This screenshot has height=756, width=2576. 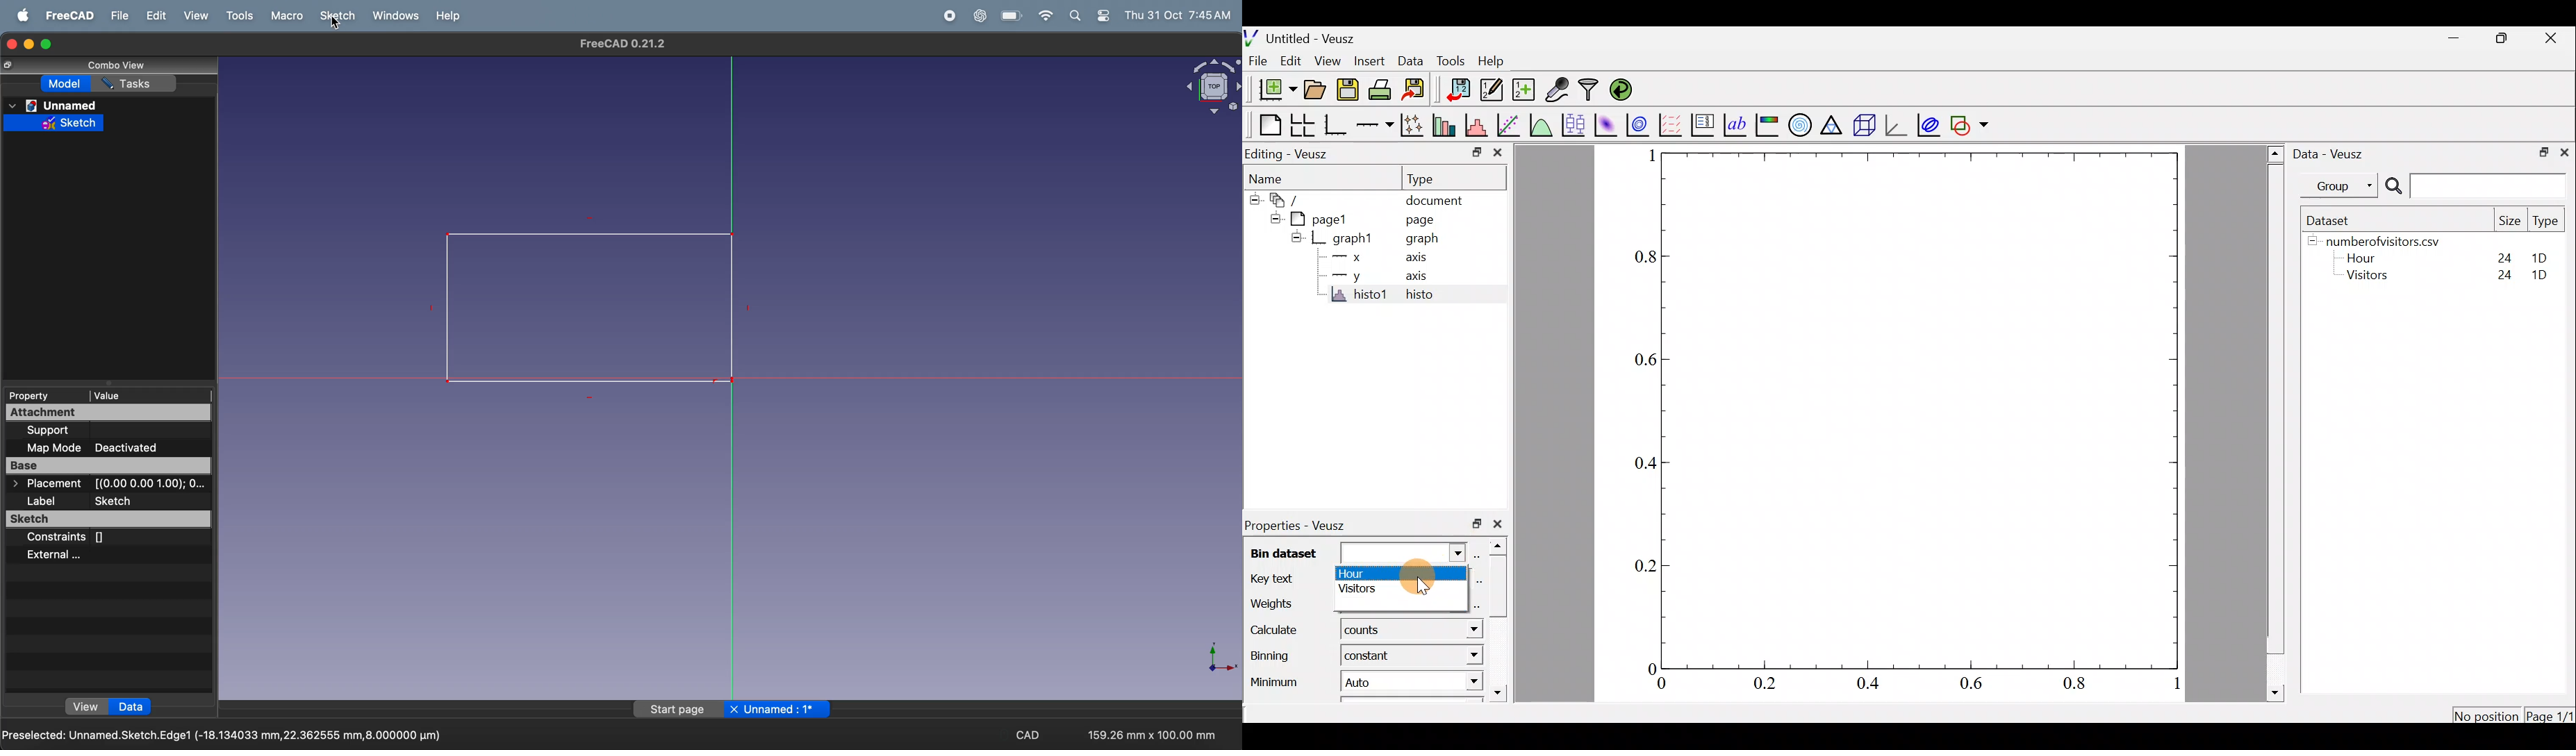 What do you see at coordinates (1414, 279) in the screenshot?
I see `axis` at bounding box center [1414, 279].